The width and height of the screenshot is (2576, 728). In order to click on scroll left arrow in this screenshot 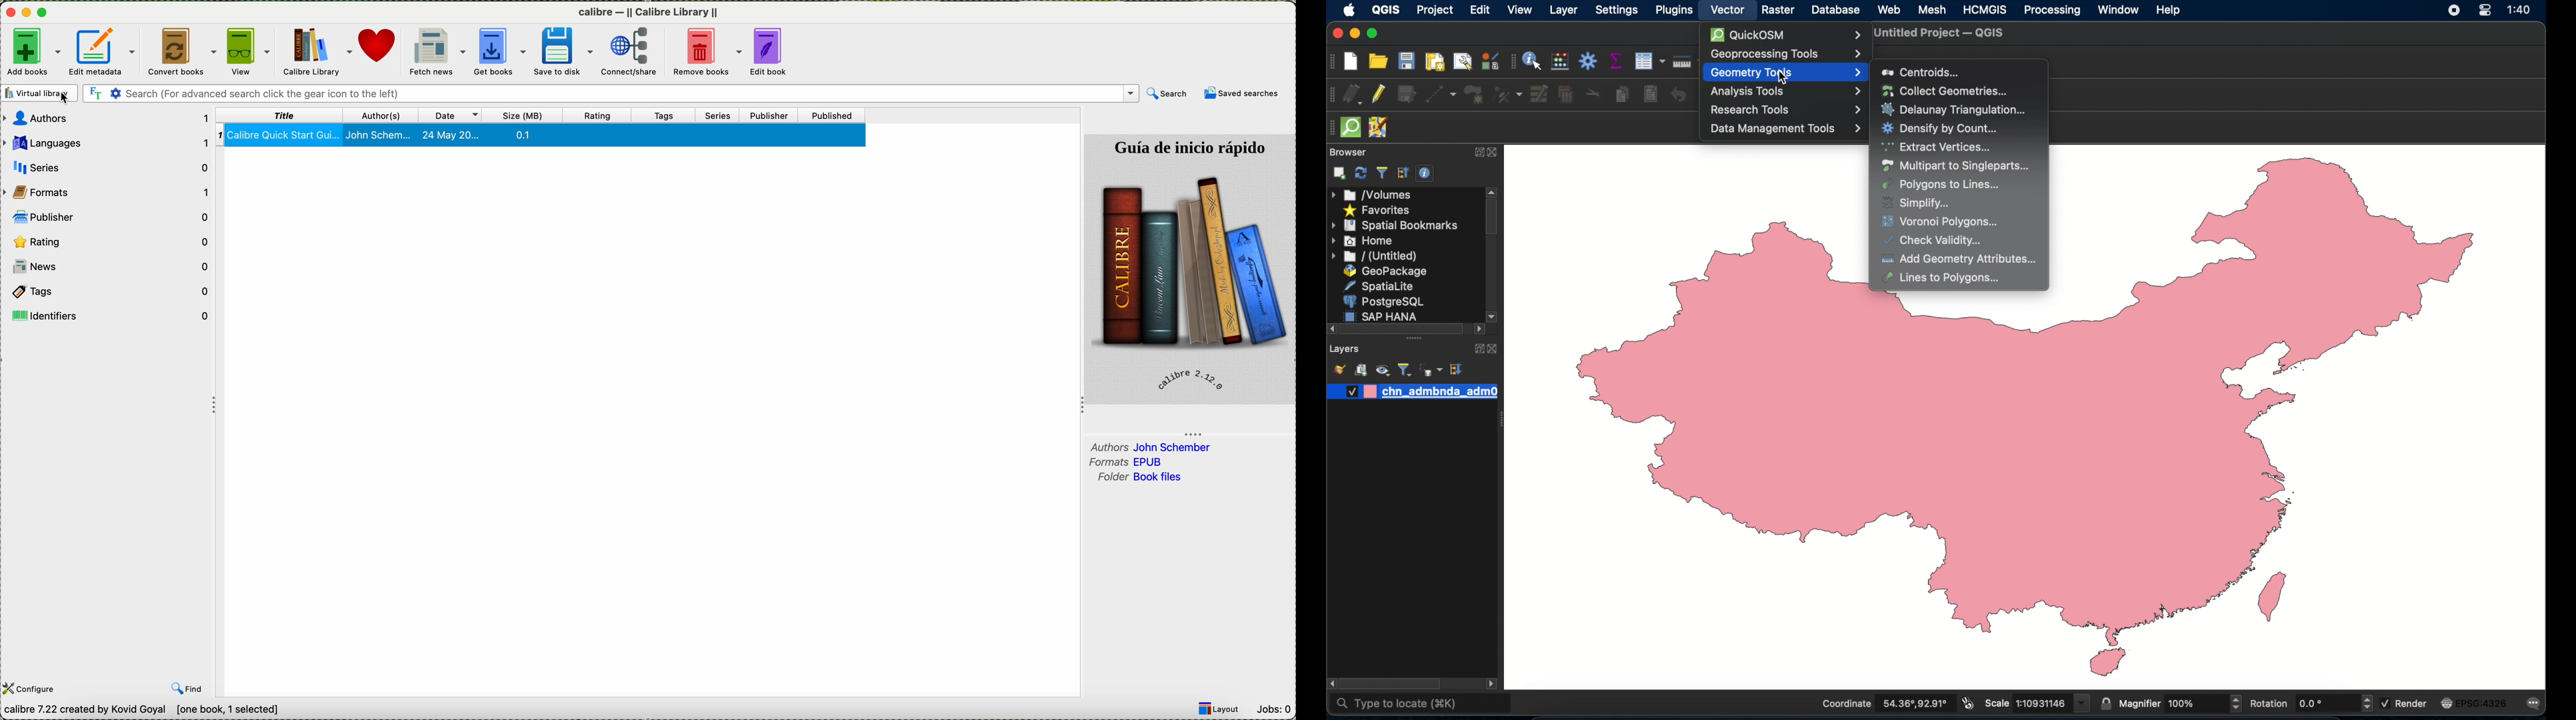, I will do `click(1328, 329)`.